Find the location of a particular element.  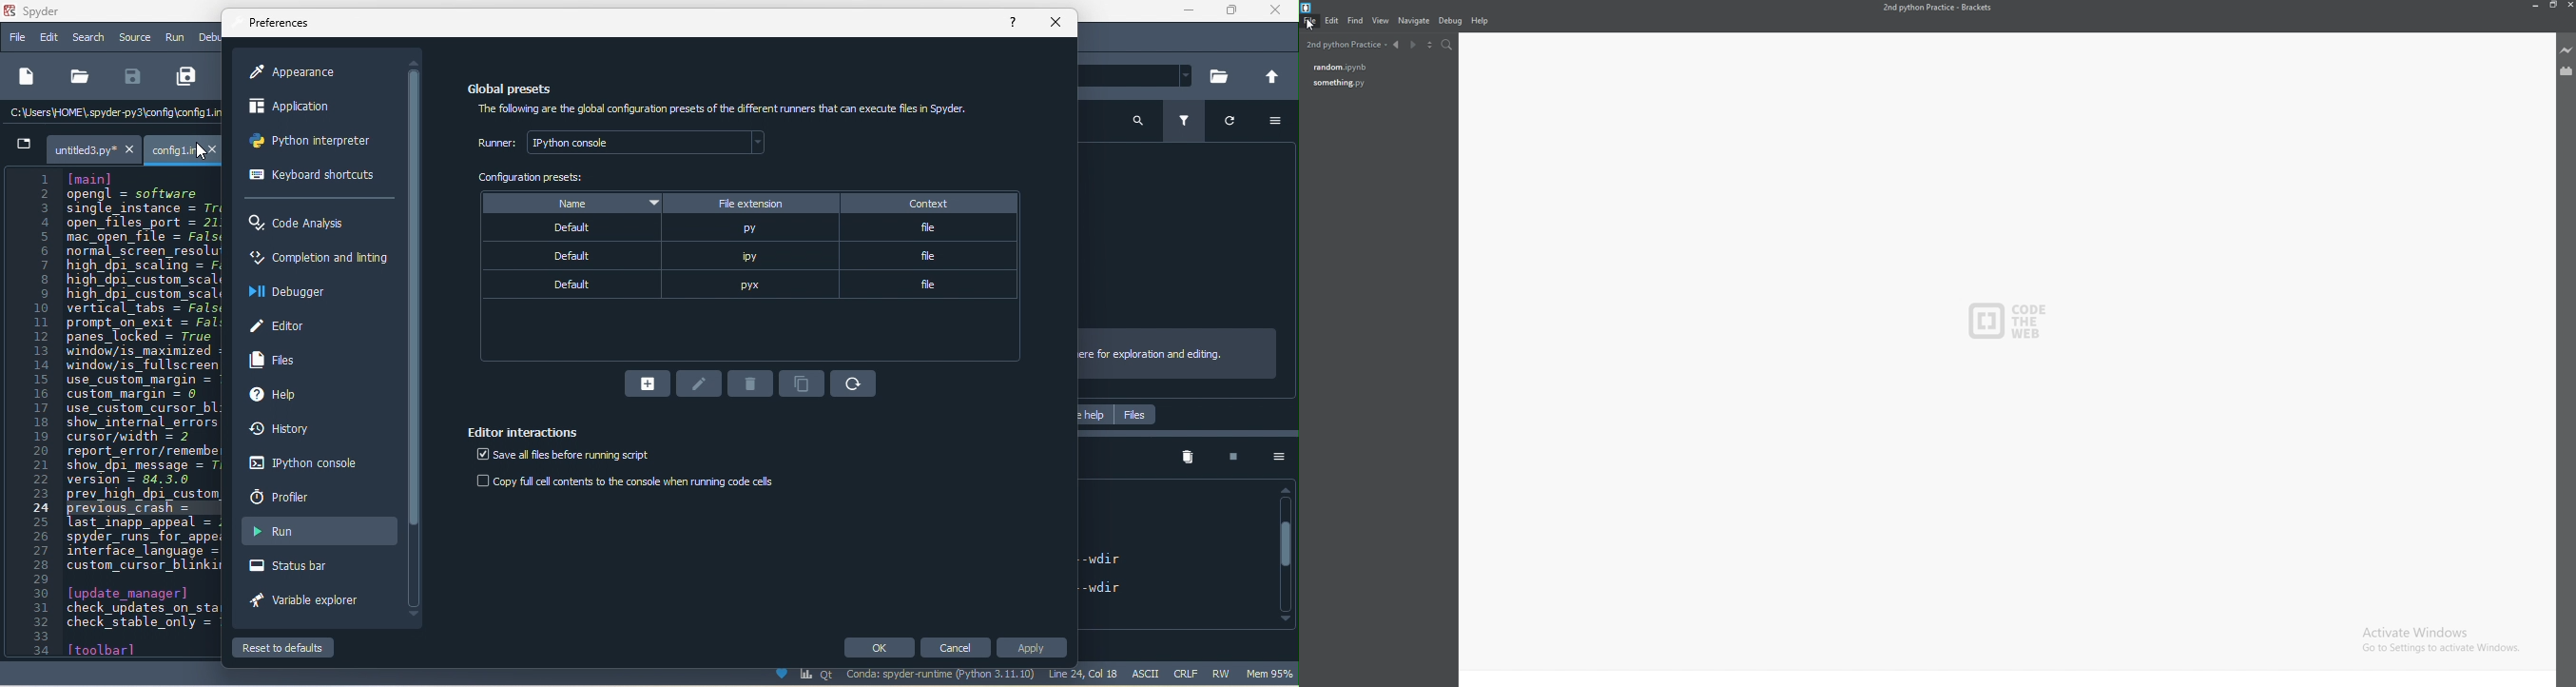

file is located at coordinates (17, 38).